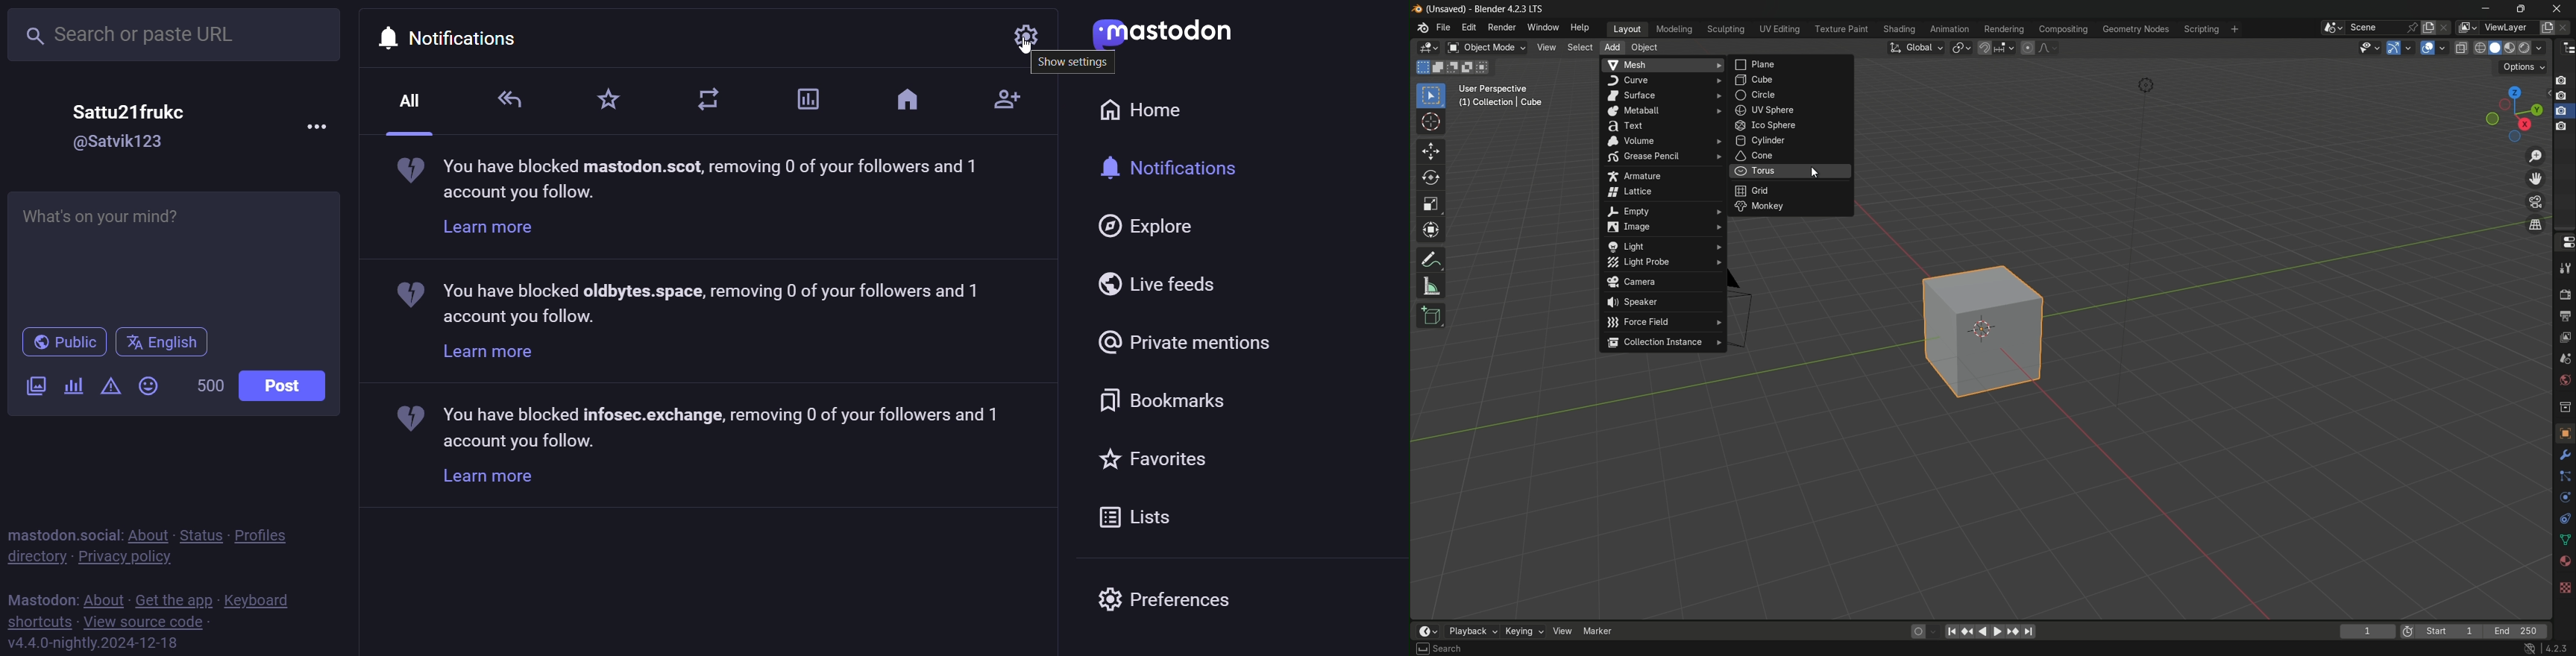 The image size is (2576, 672). I want to click on metaball, so click(1662, 111).